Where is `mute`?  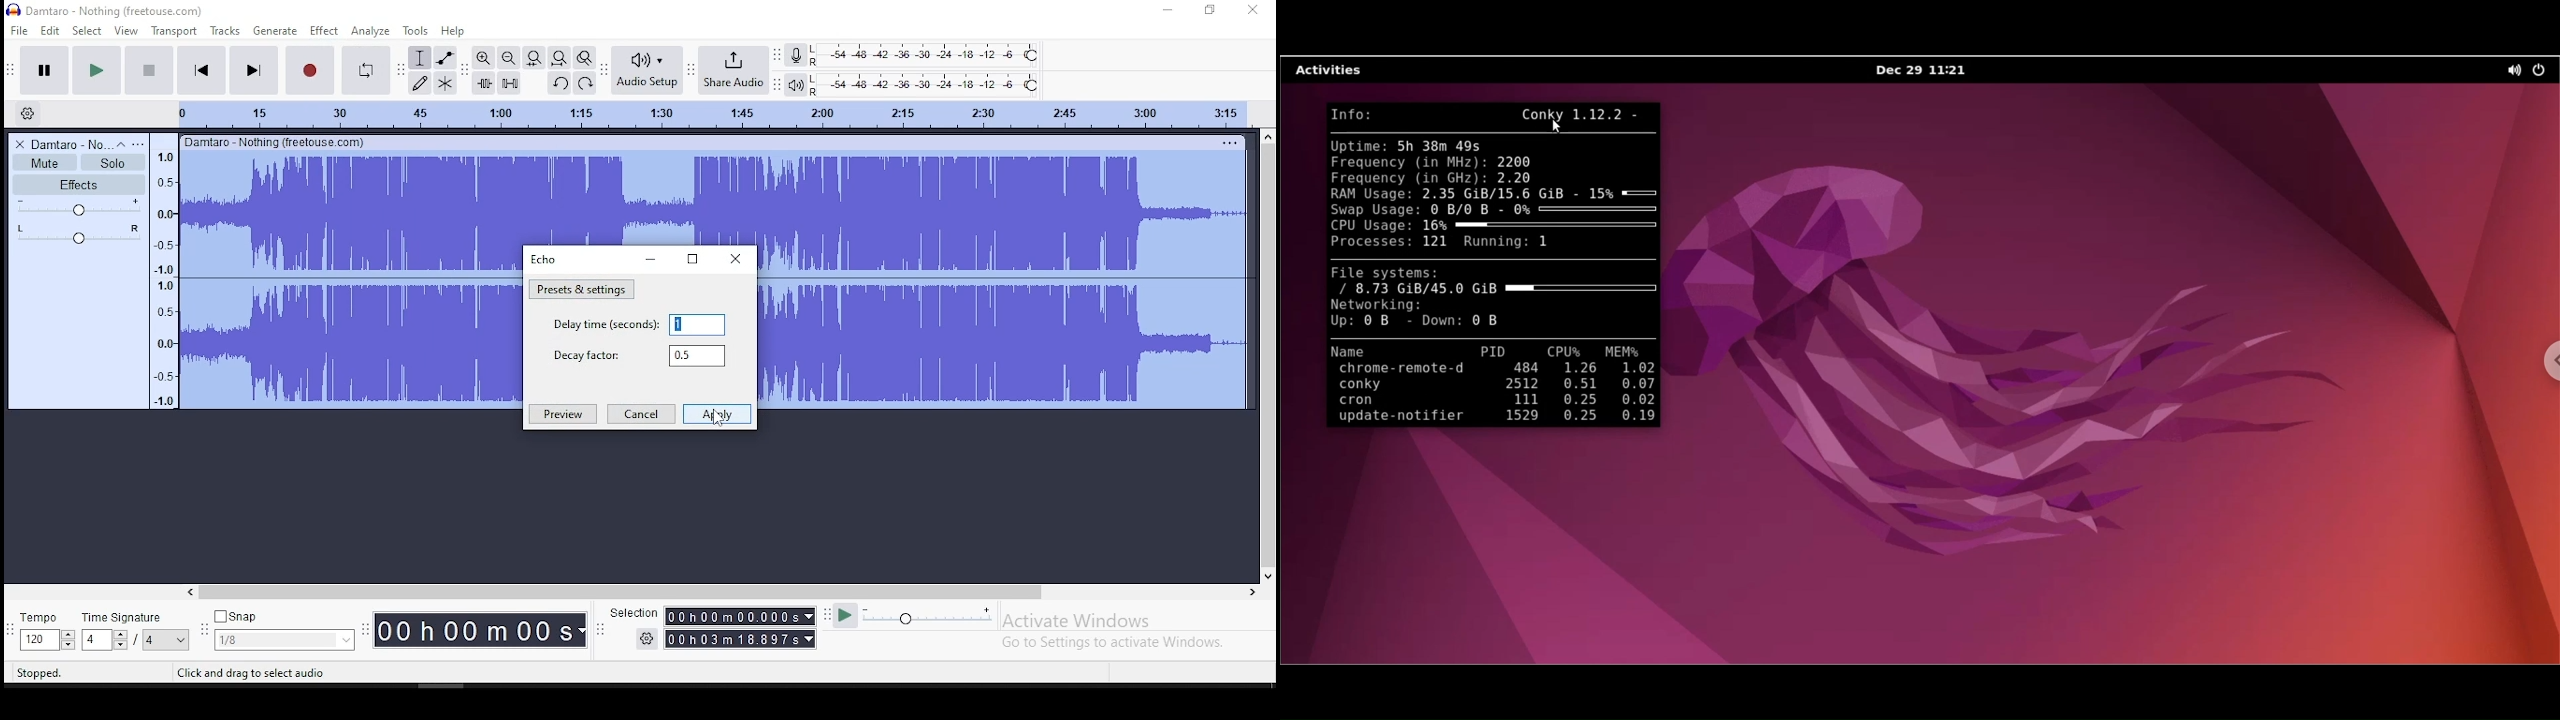
mute is located at coordinates (45, 162).